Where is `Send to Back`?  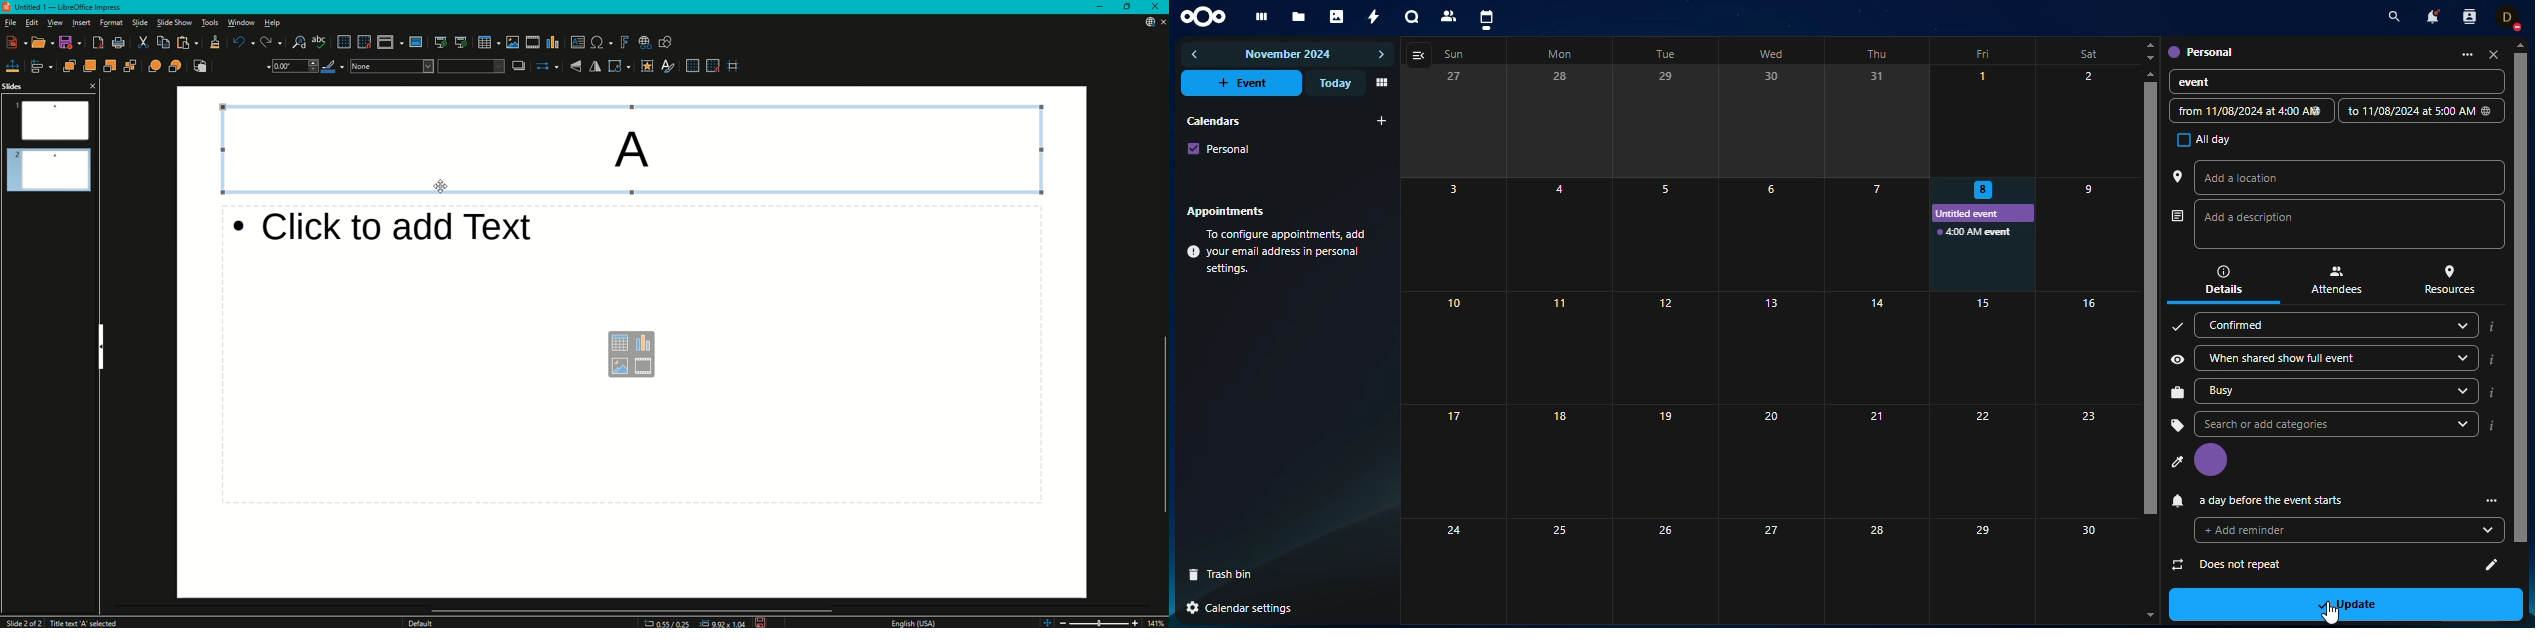 Send to Back is located at coordinates (132, 66).